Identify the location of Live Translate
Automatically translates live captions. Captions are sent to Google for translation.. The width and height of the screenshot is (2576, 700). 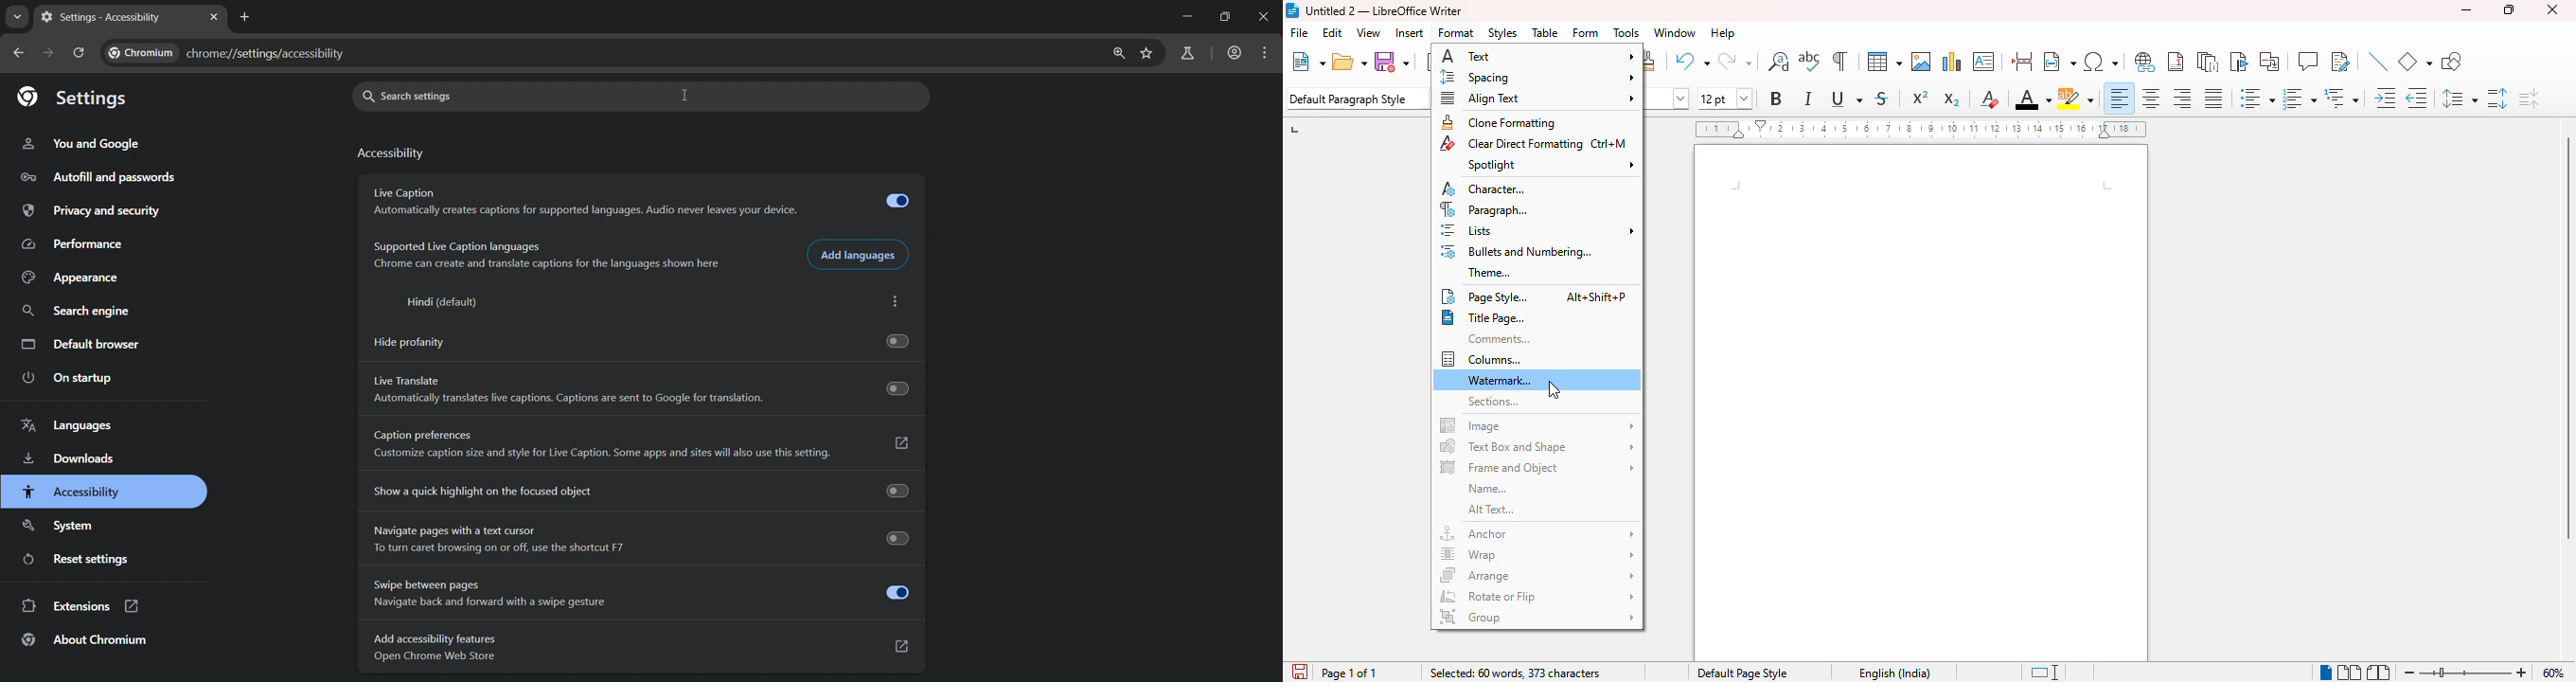
(639, 392).